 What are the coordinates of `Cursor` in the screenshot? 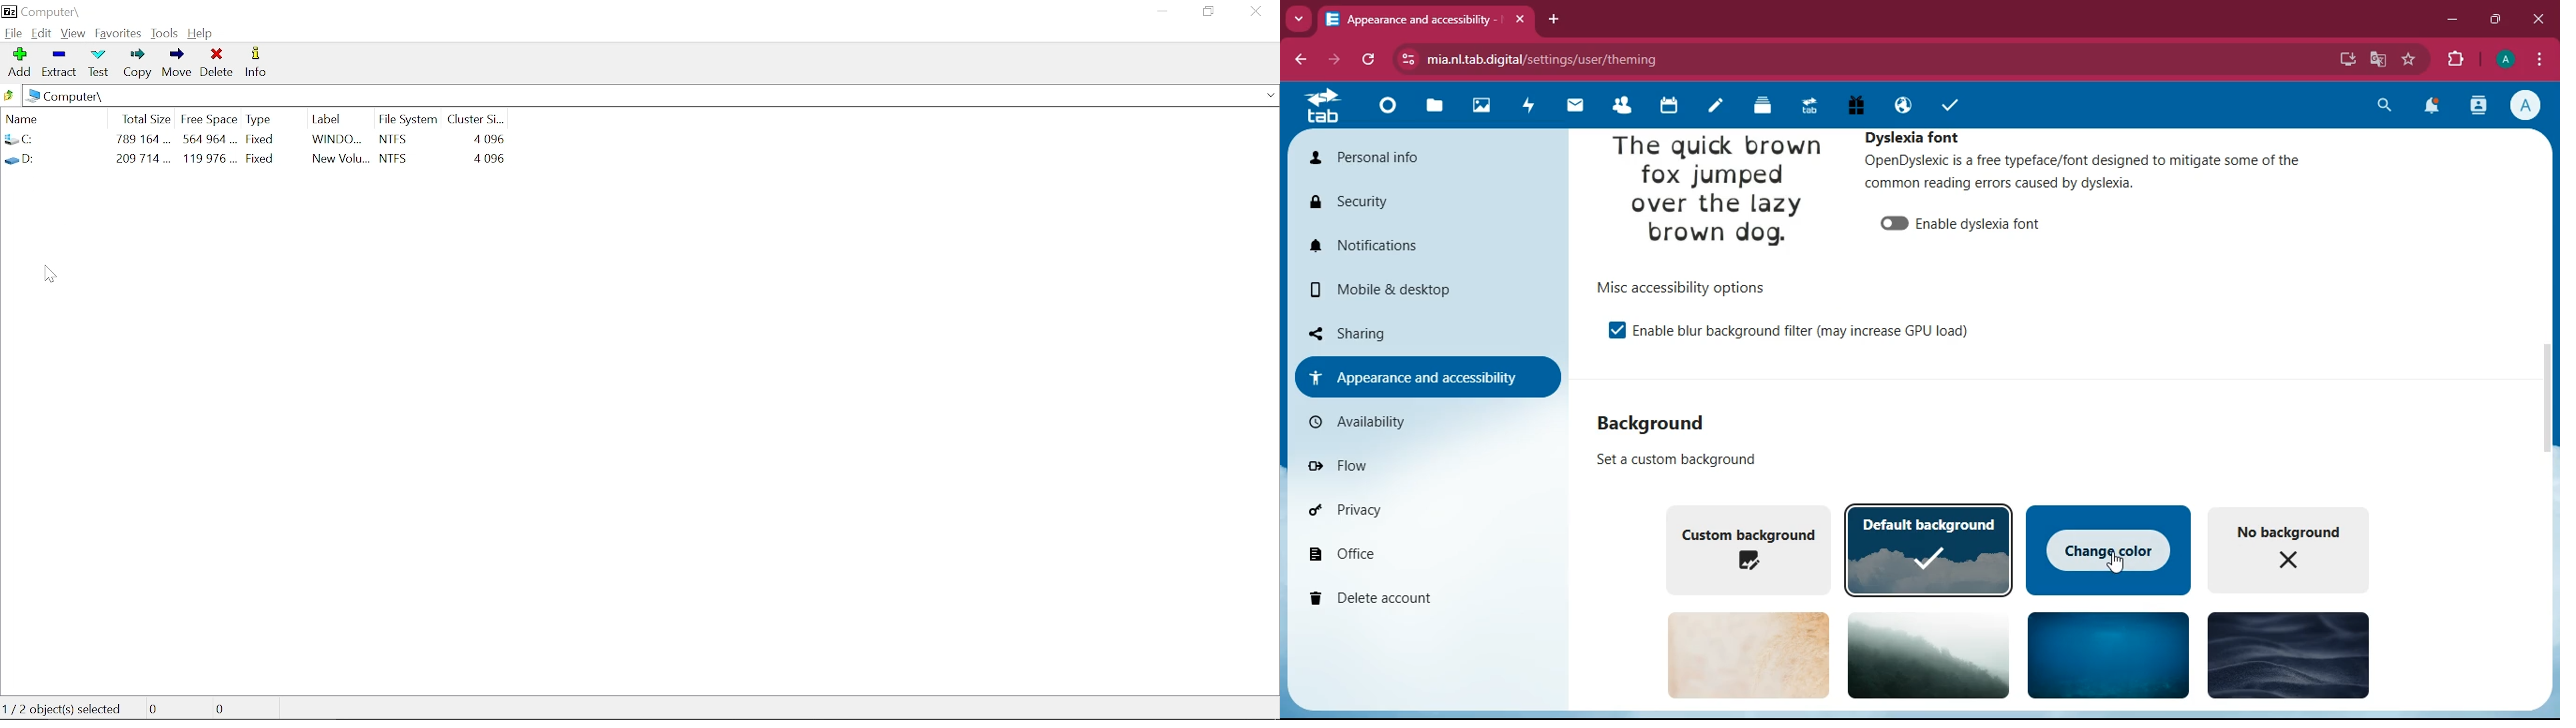 It's located at (49, 273).